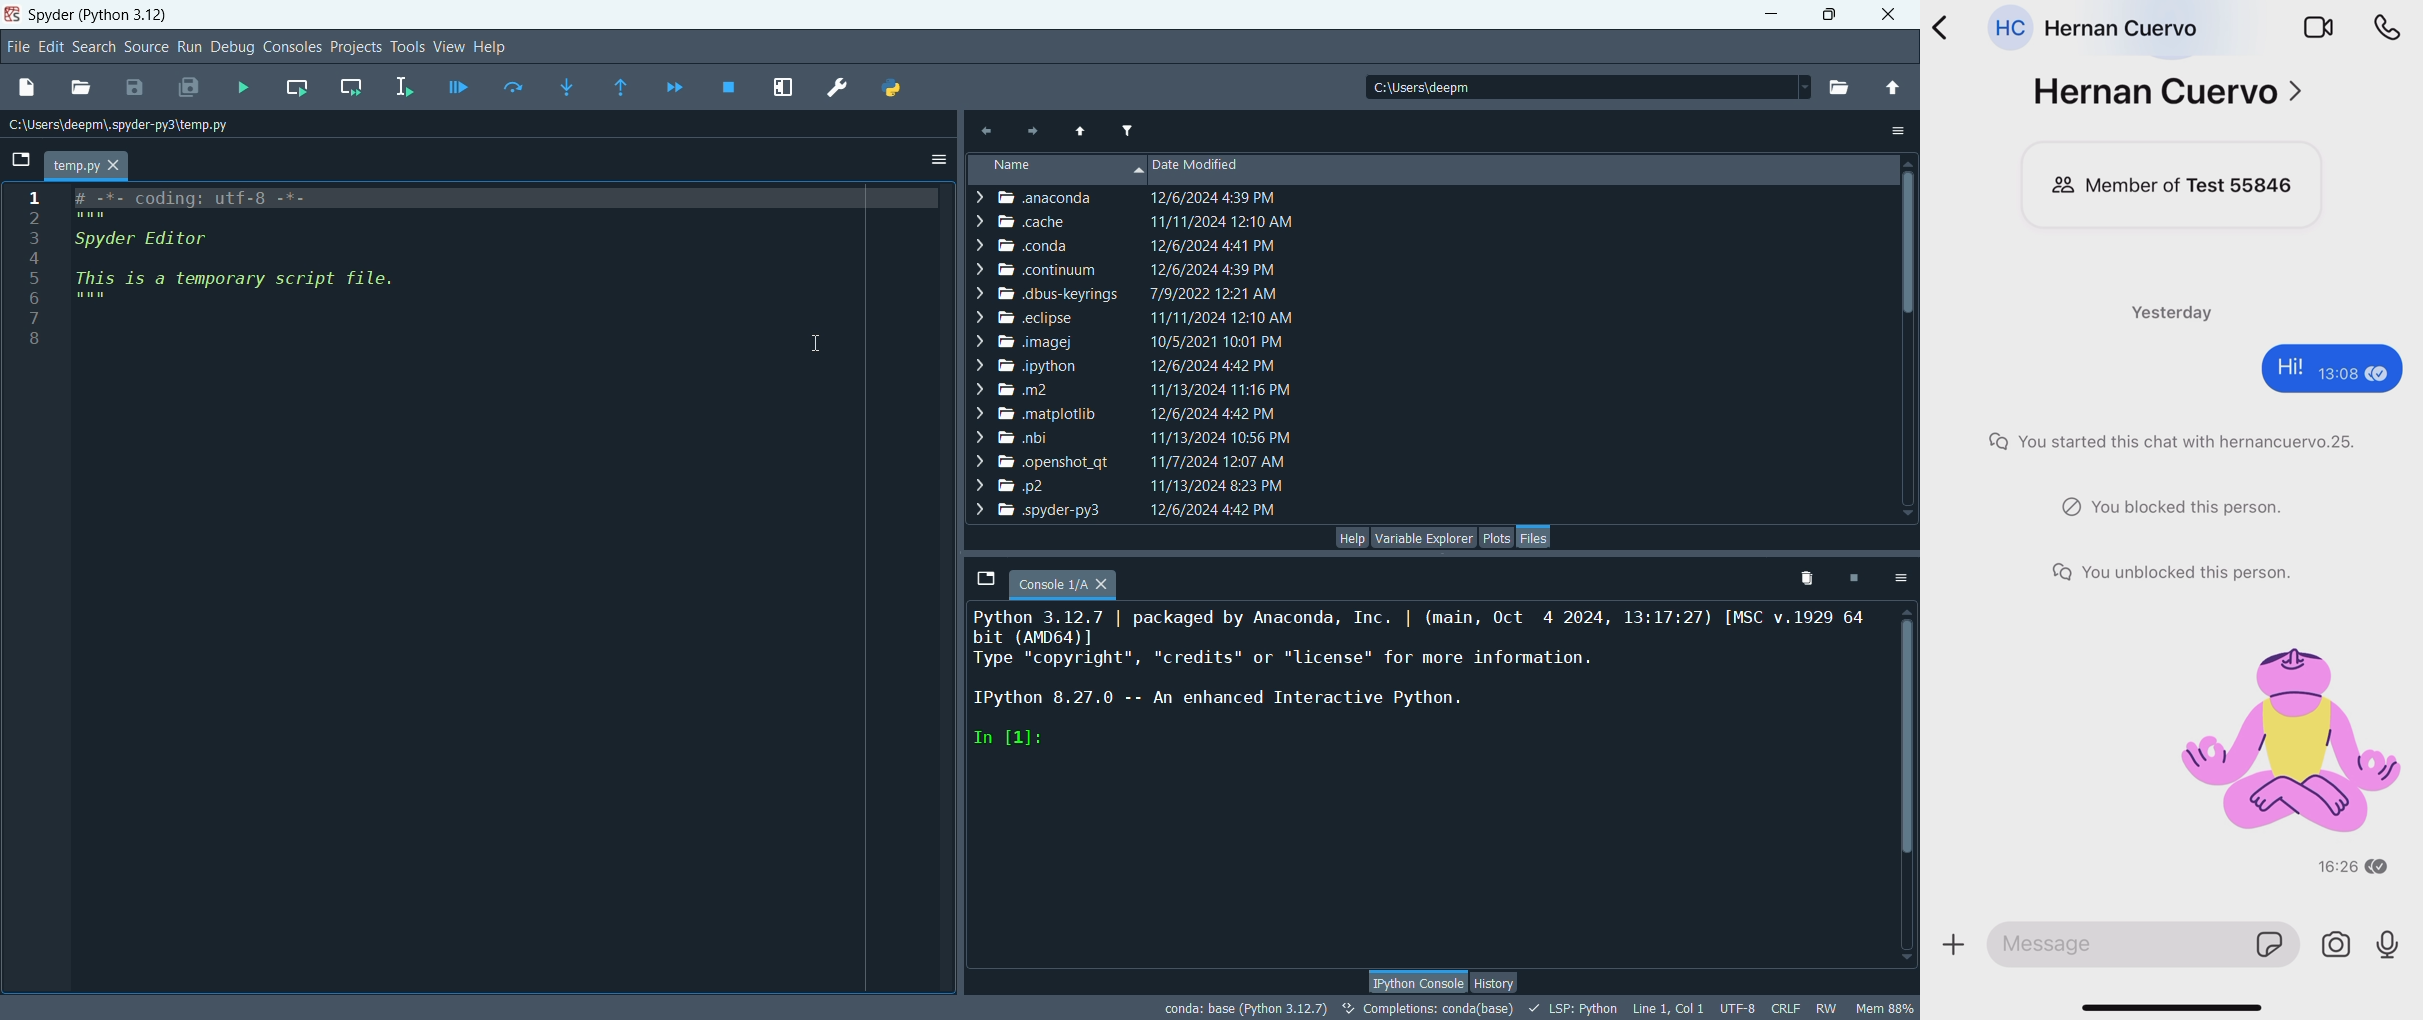  I want to click on gif/sticker, so click(2270, 947).